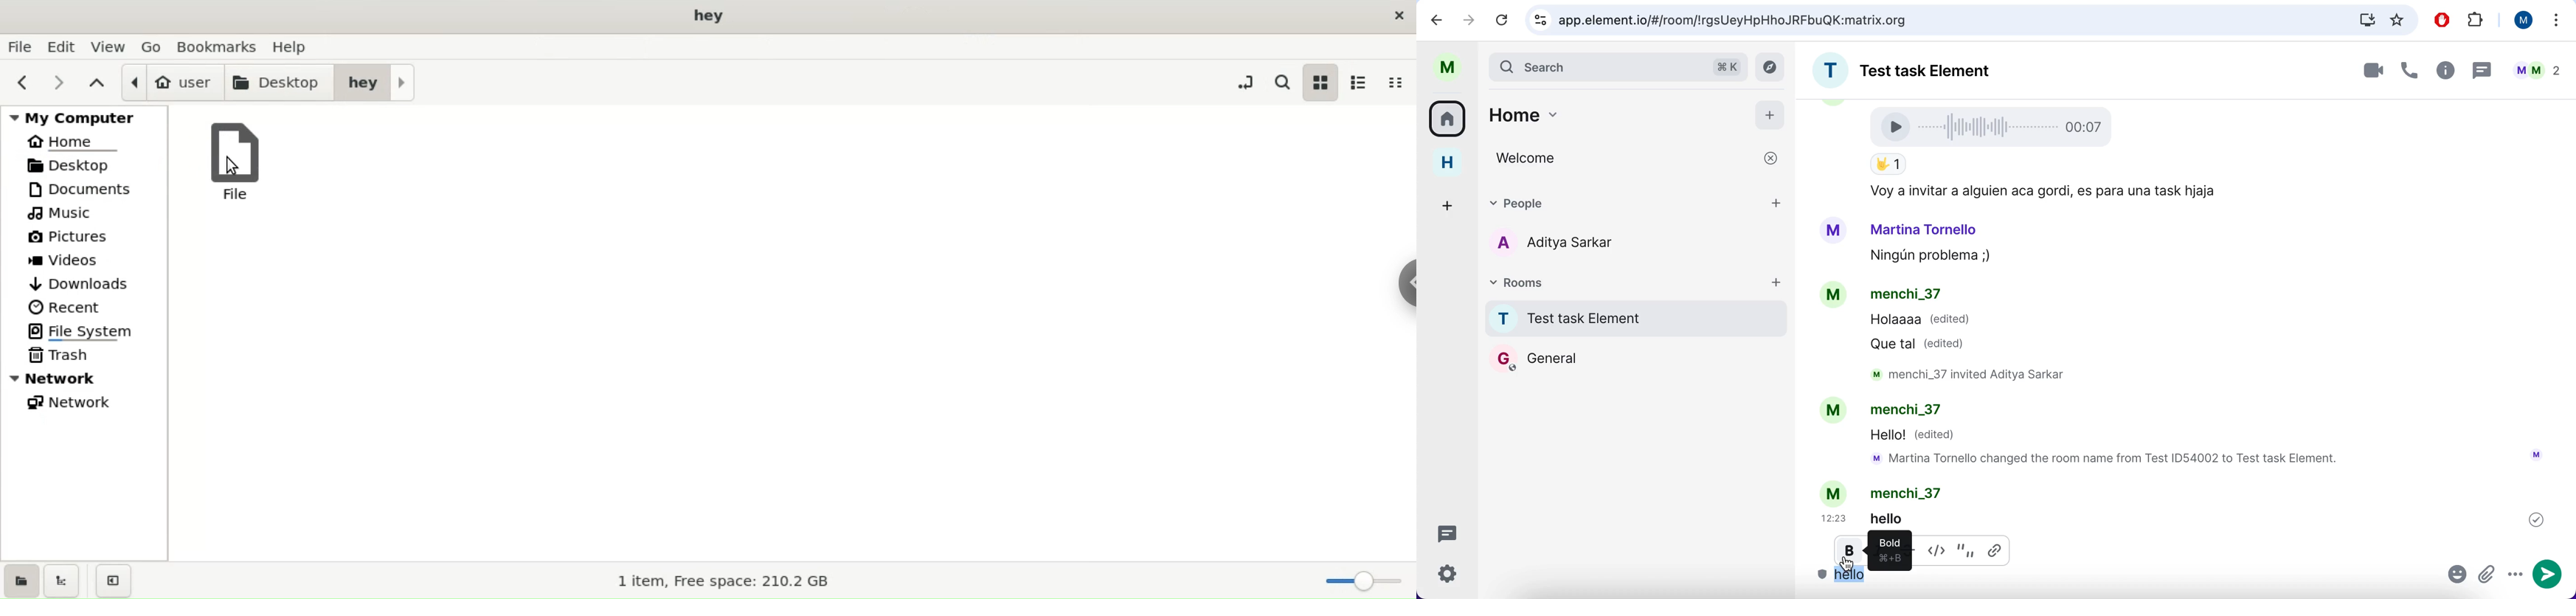 This screenshot has width=2576, height=616. What do you see at coordinates (1617, 66) in the screenshot?
I see `search bar` at bounding box center [1617, 66].